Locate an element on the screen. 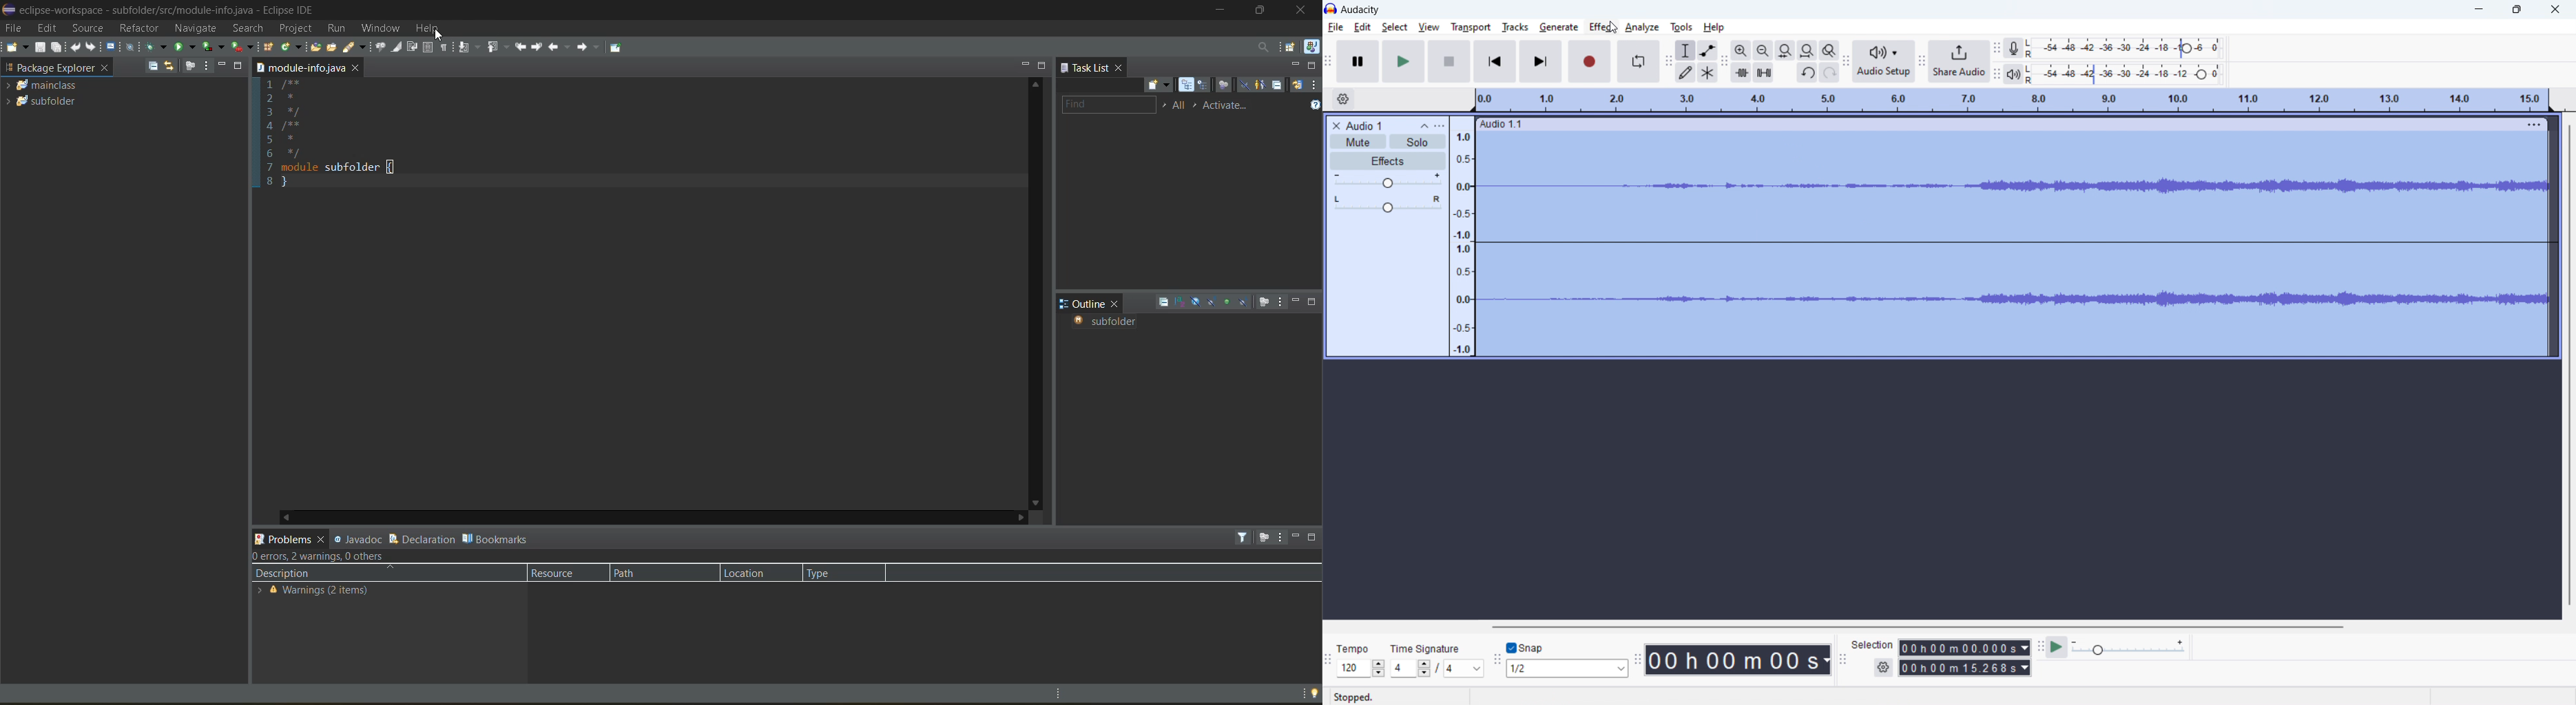 The width and height of the screenshot is (2576, 728). transport is located at coordinates (1471, 26).